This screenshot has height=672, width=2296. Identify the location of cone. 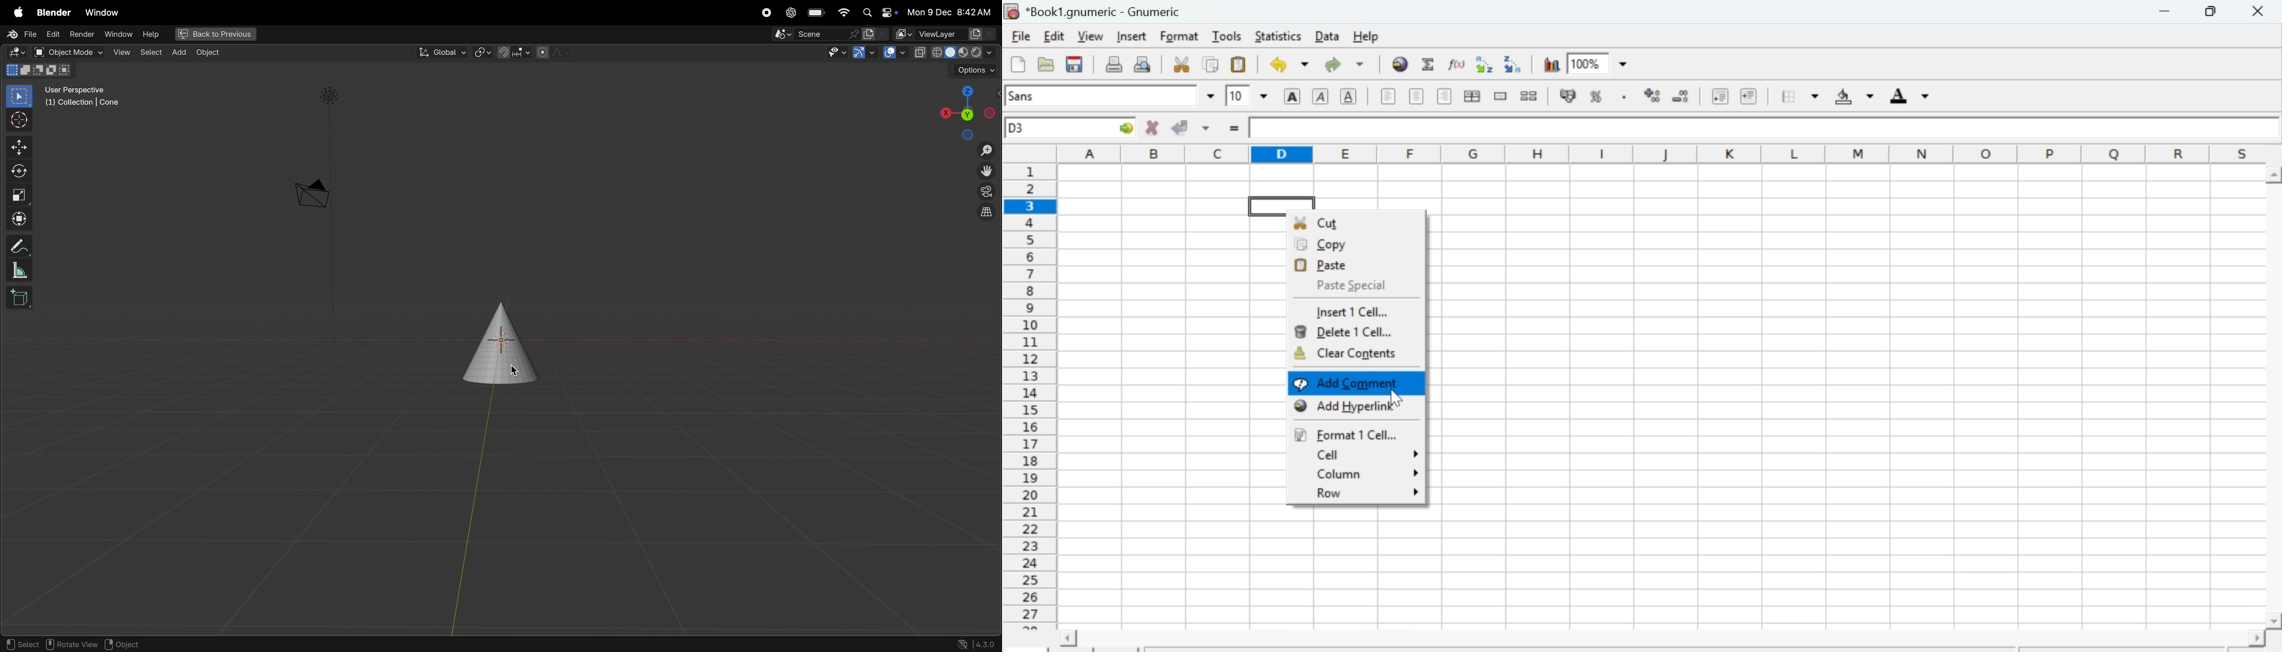
(497, 340).